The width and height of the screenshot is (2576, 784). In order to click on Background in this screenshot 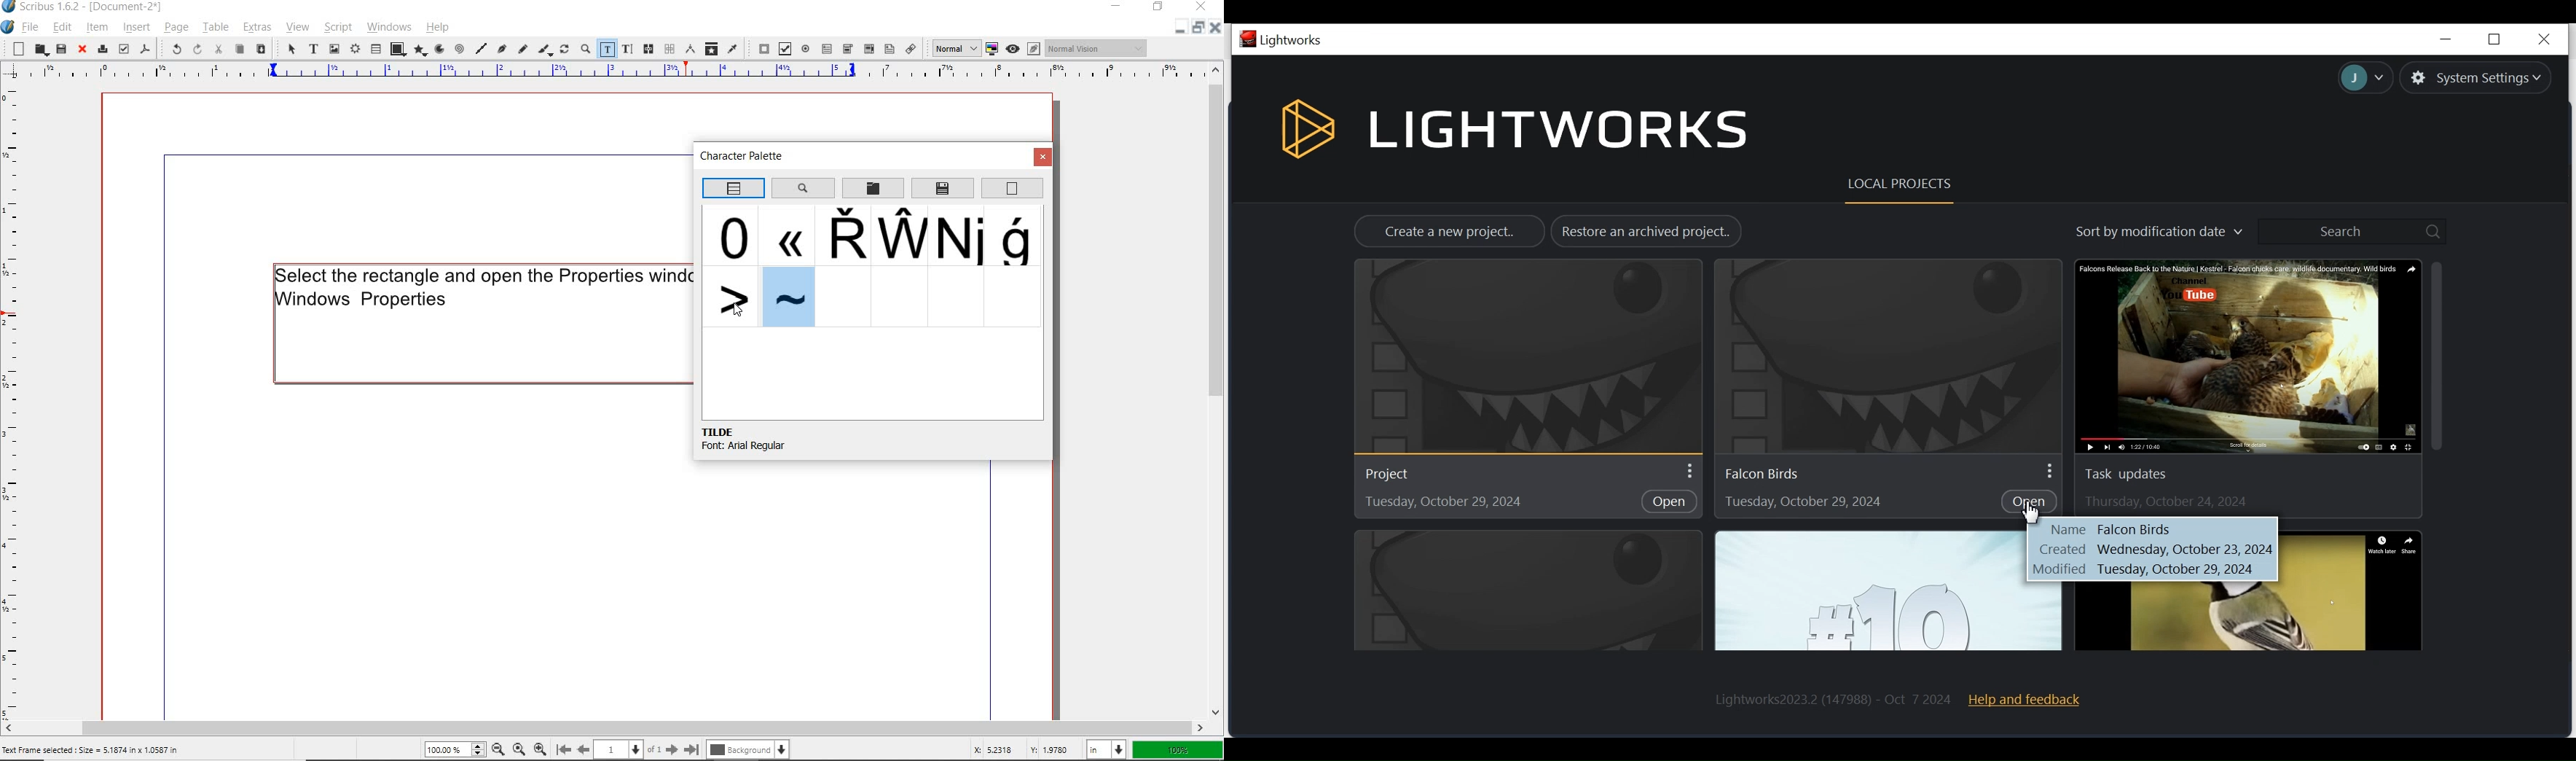, I will do `click(750, 748)`.